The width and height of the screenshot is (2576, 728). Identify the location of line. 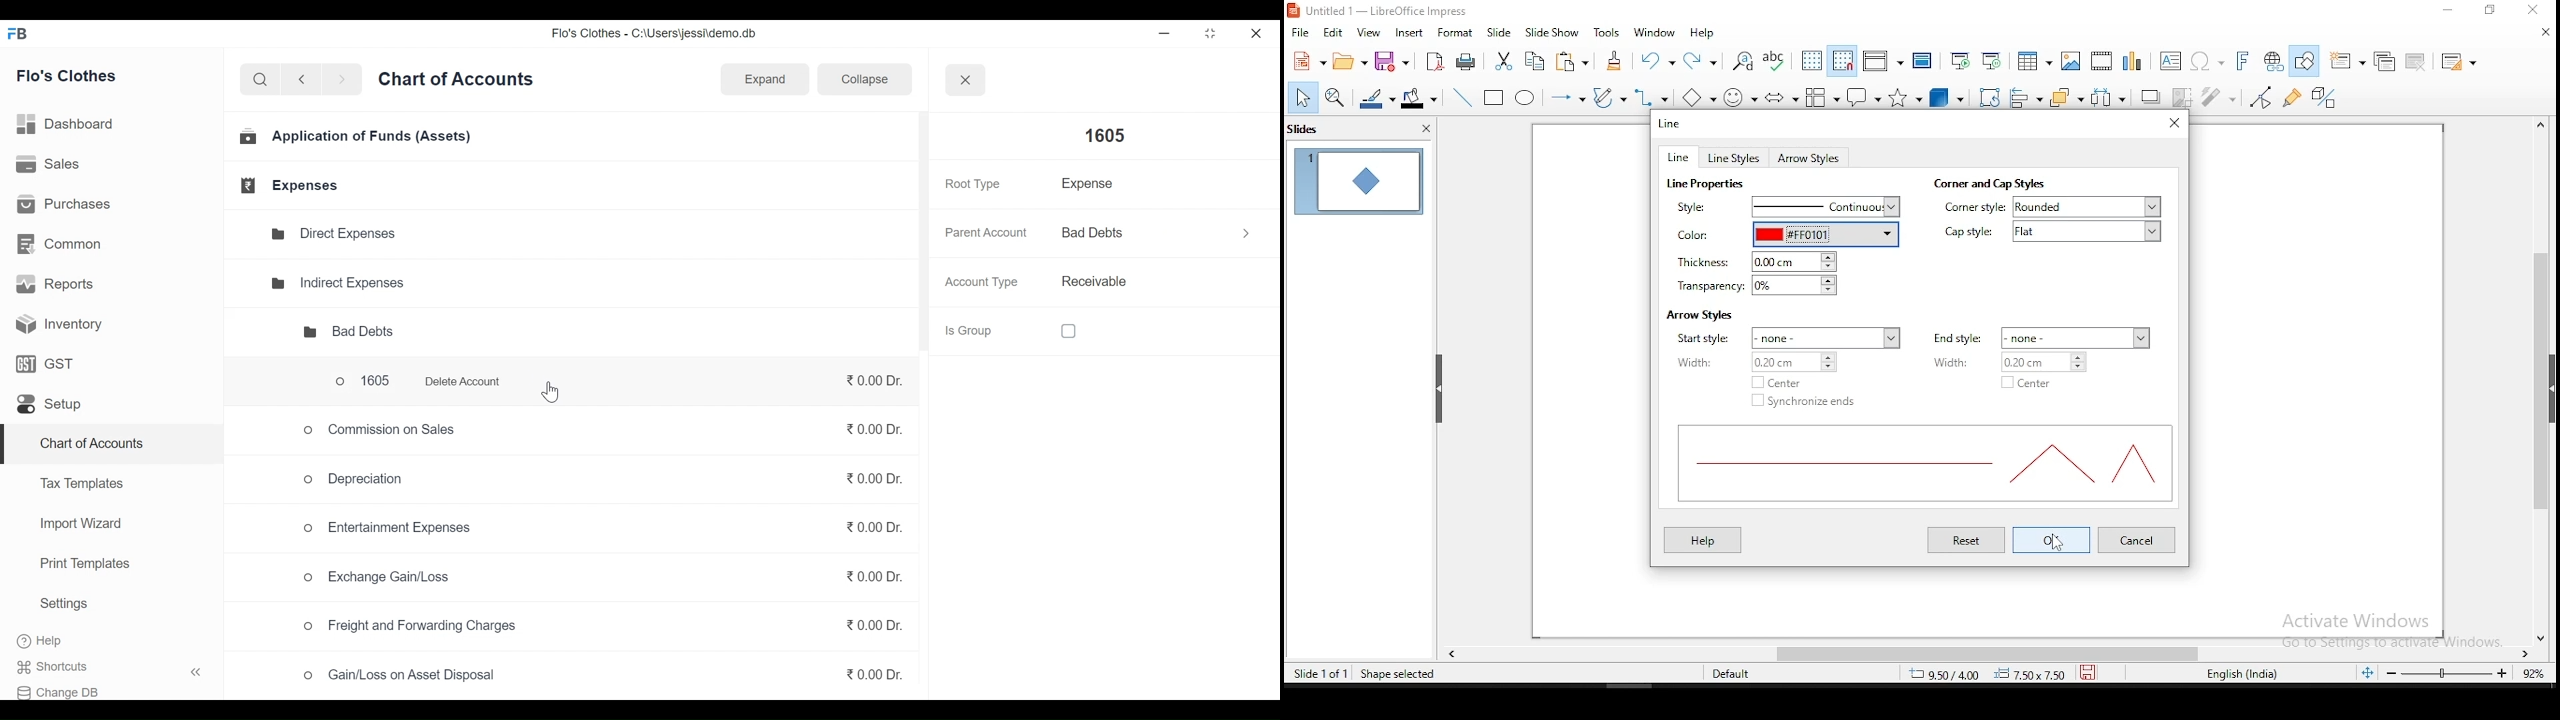
(1680, 157).